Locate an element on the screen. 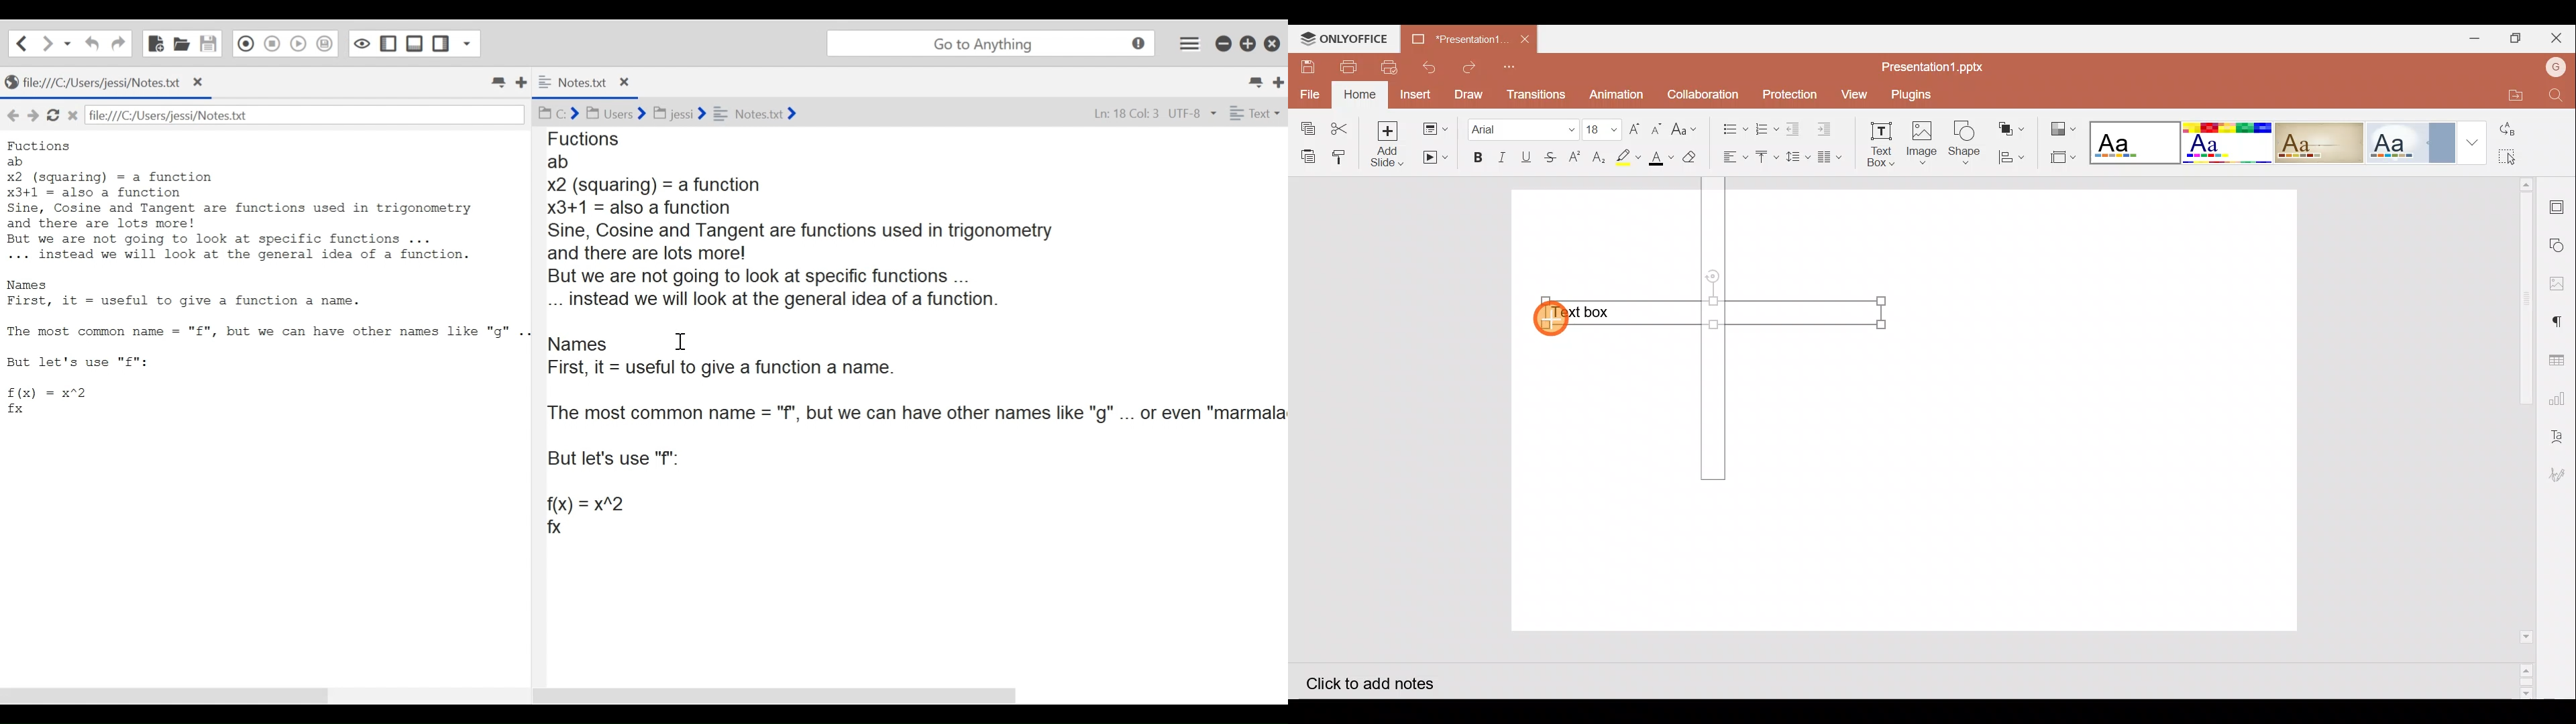 The height and width of the screenshot is (728, 2576). Open file location is located at coordinates (2508, 94).